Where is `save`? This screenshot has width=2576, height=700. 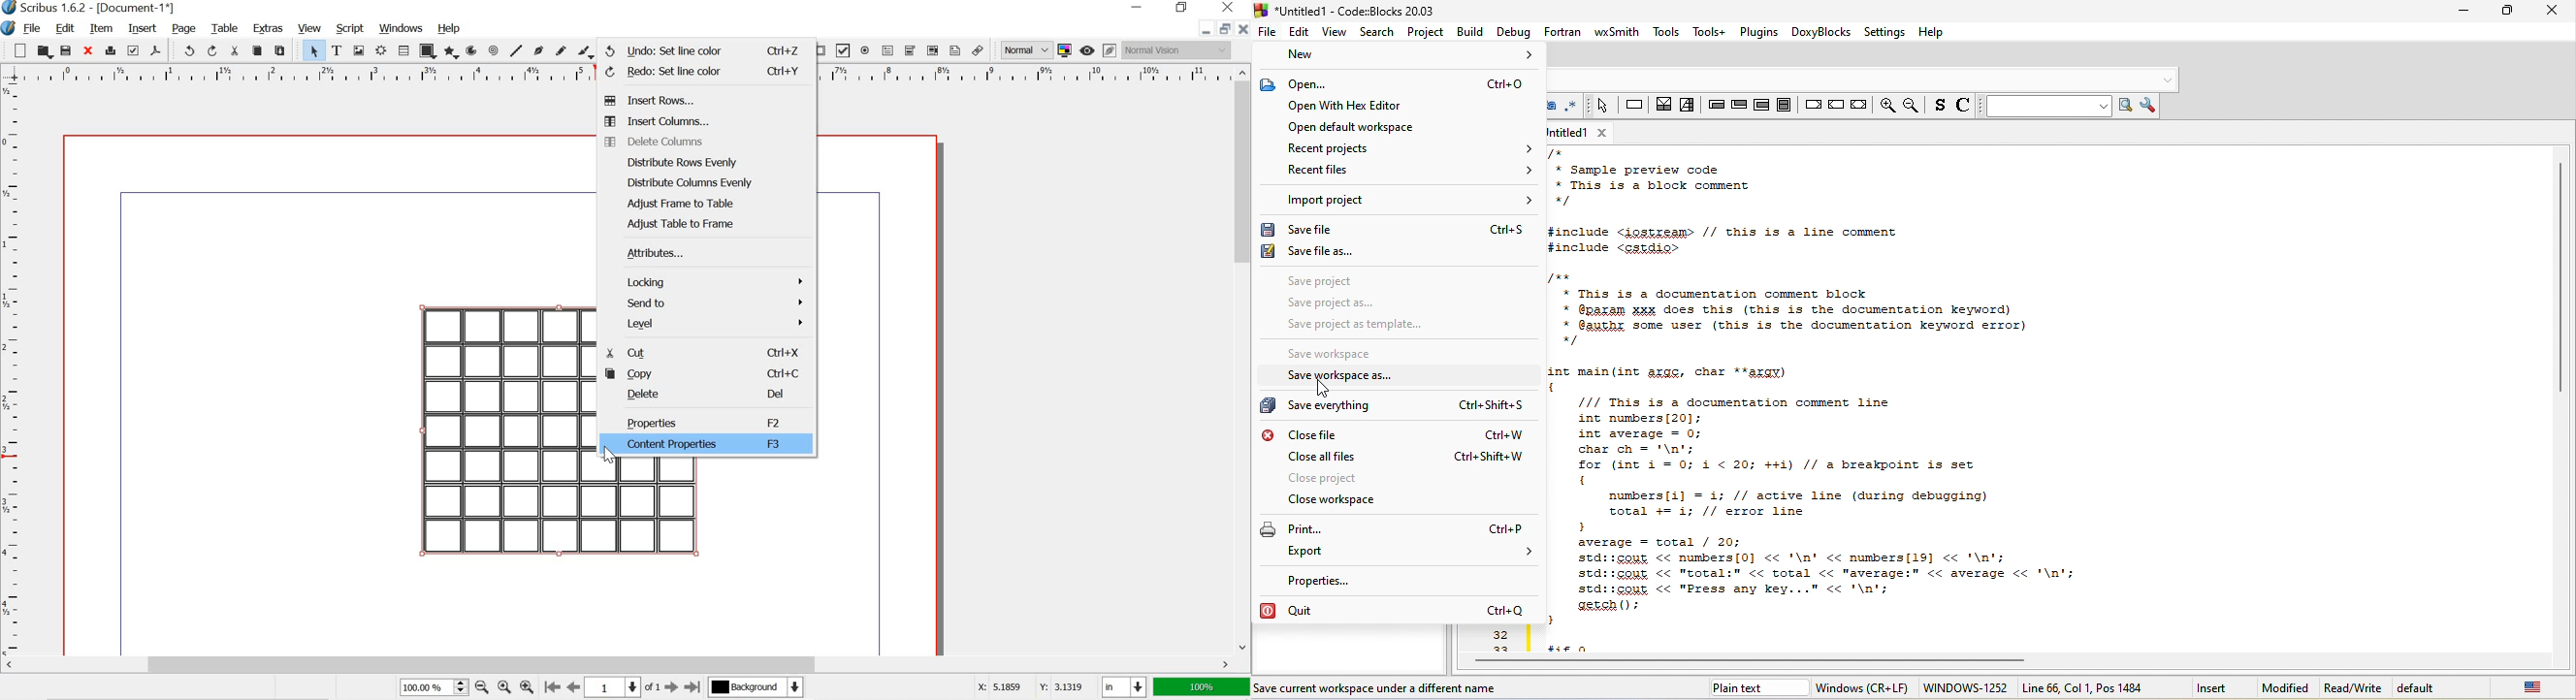
save is located at coordinates (66, 50).